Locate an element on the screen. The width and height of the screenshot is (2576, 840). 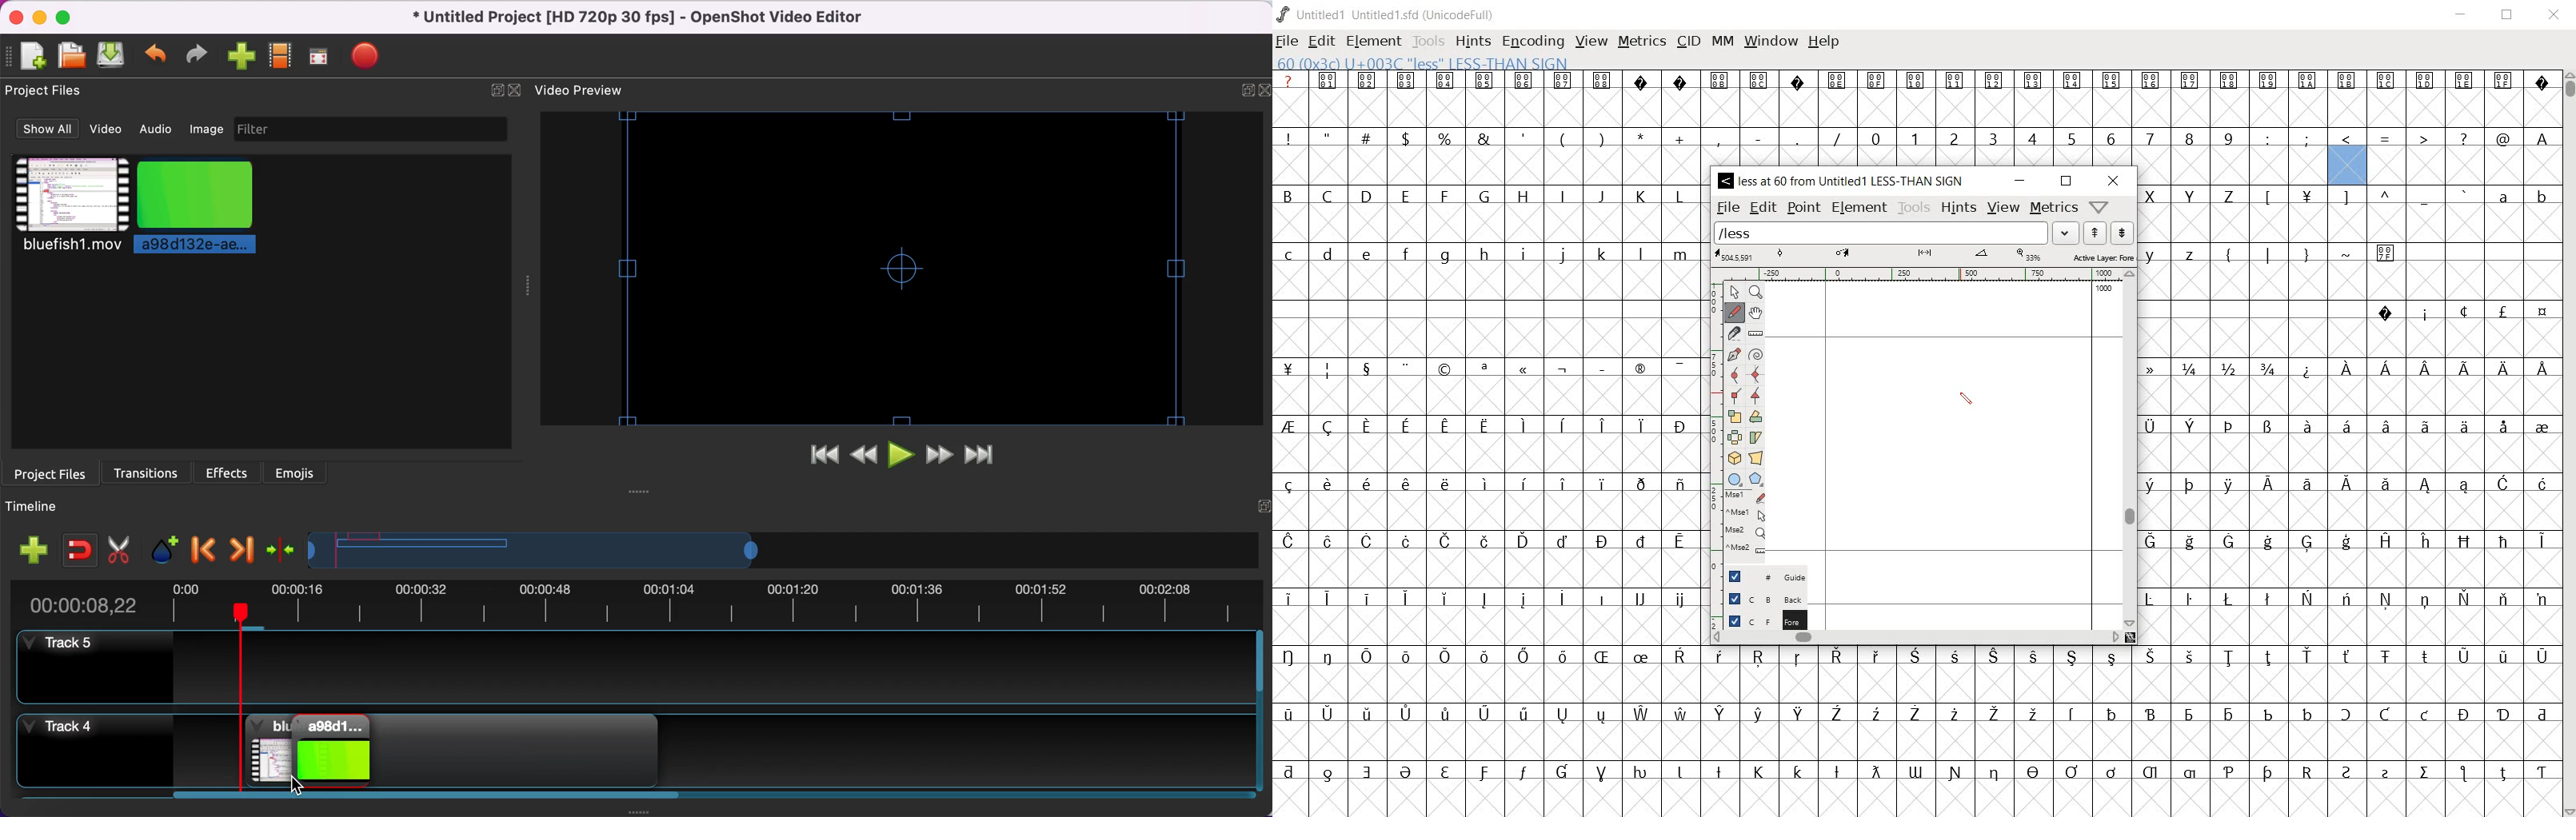
scrollbar is located at coordinates (1916, 639).